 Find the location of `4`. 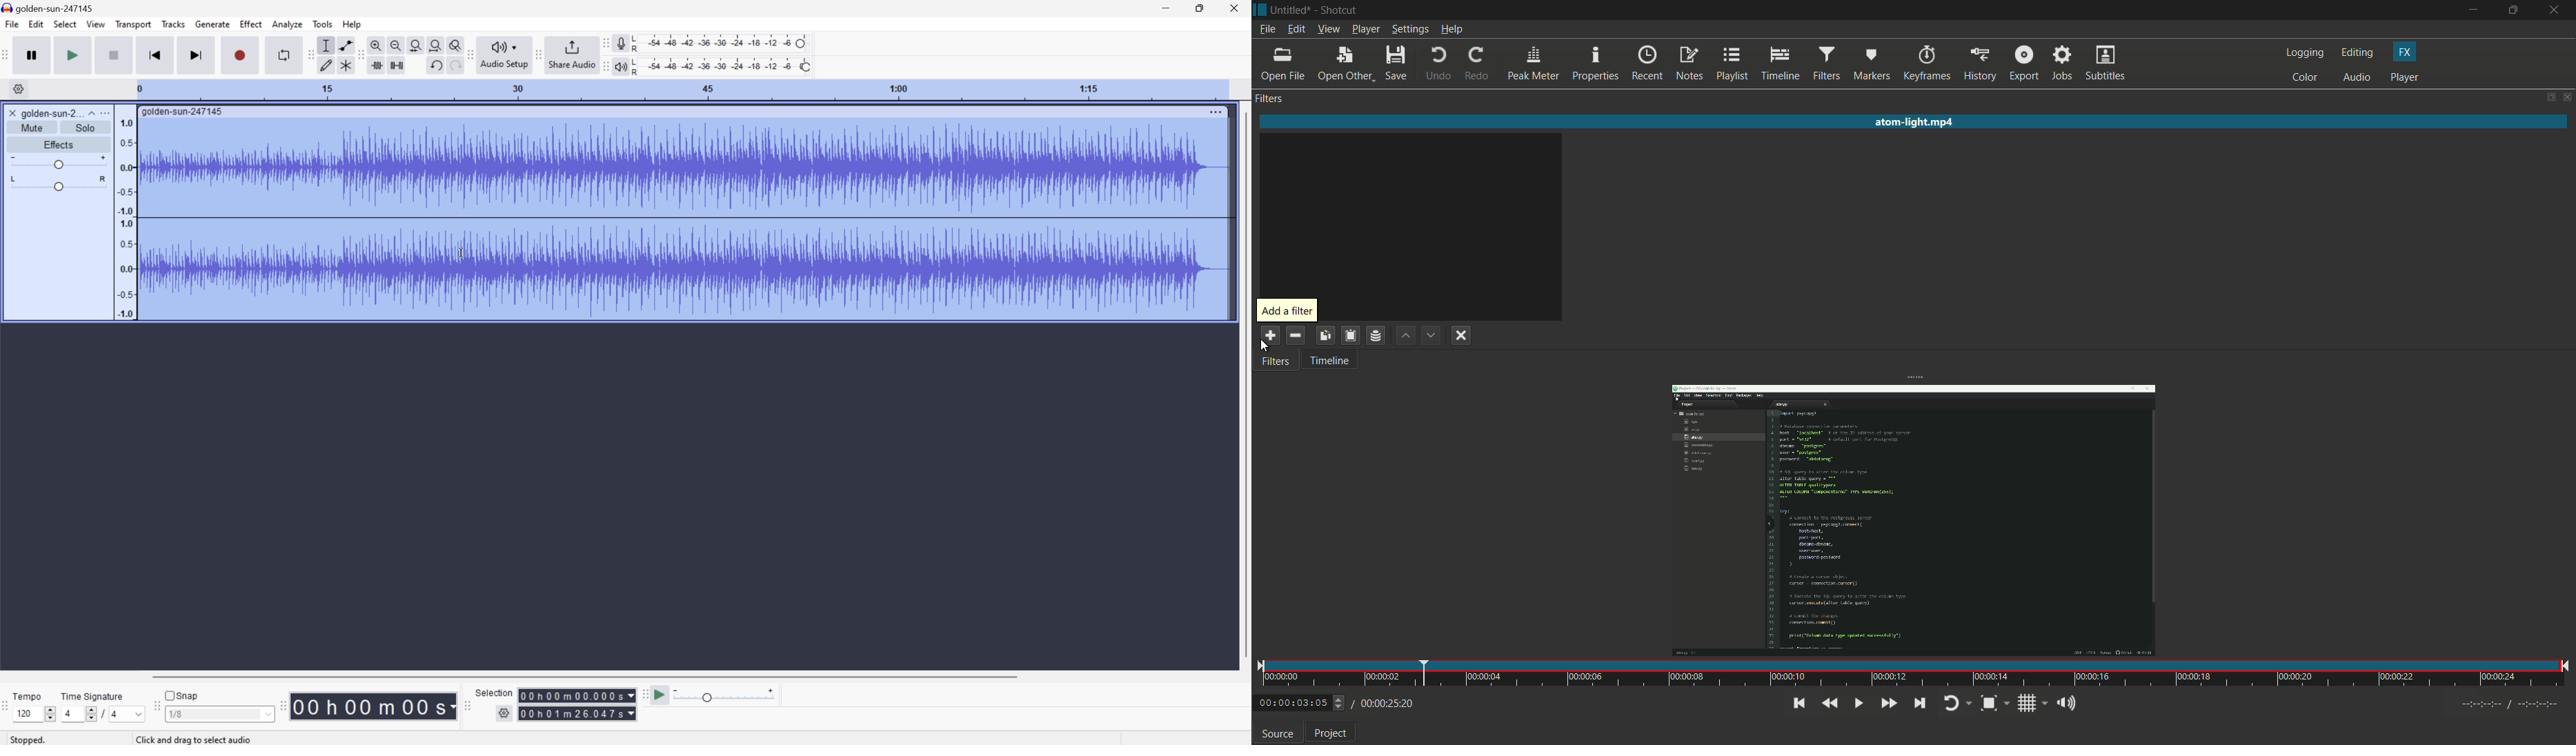

4 is located at coordinates (129, 714).